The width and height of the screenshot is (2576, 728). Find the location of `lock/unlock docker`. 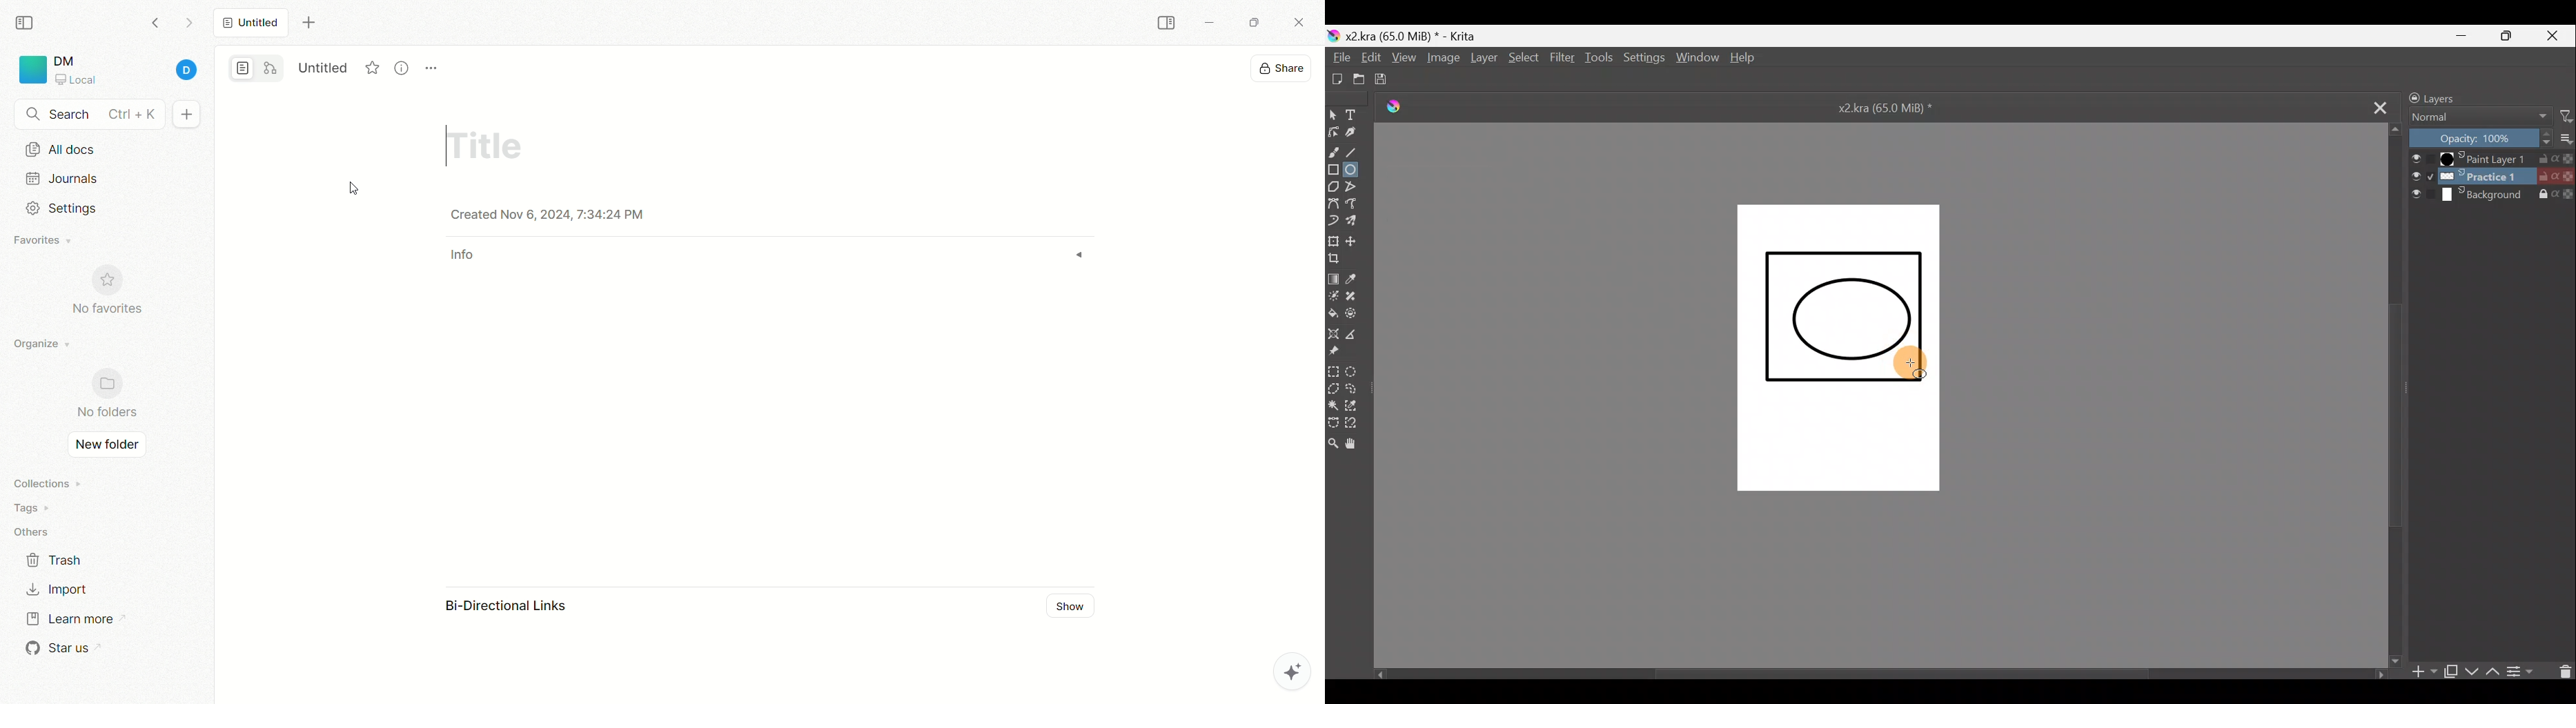

lock/unlock docker is located at coordinates (2411, 97).